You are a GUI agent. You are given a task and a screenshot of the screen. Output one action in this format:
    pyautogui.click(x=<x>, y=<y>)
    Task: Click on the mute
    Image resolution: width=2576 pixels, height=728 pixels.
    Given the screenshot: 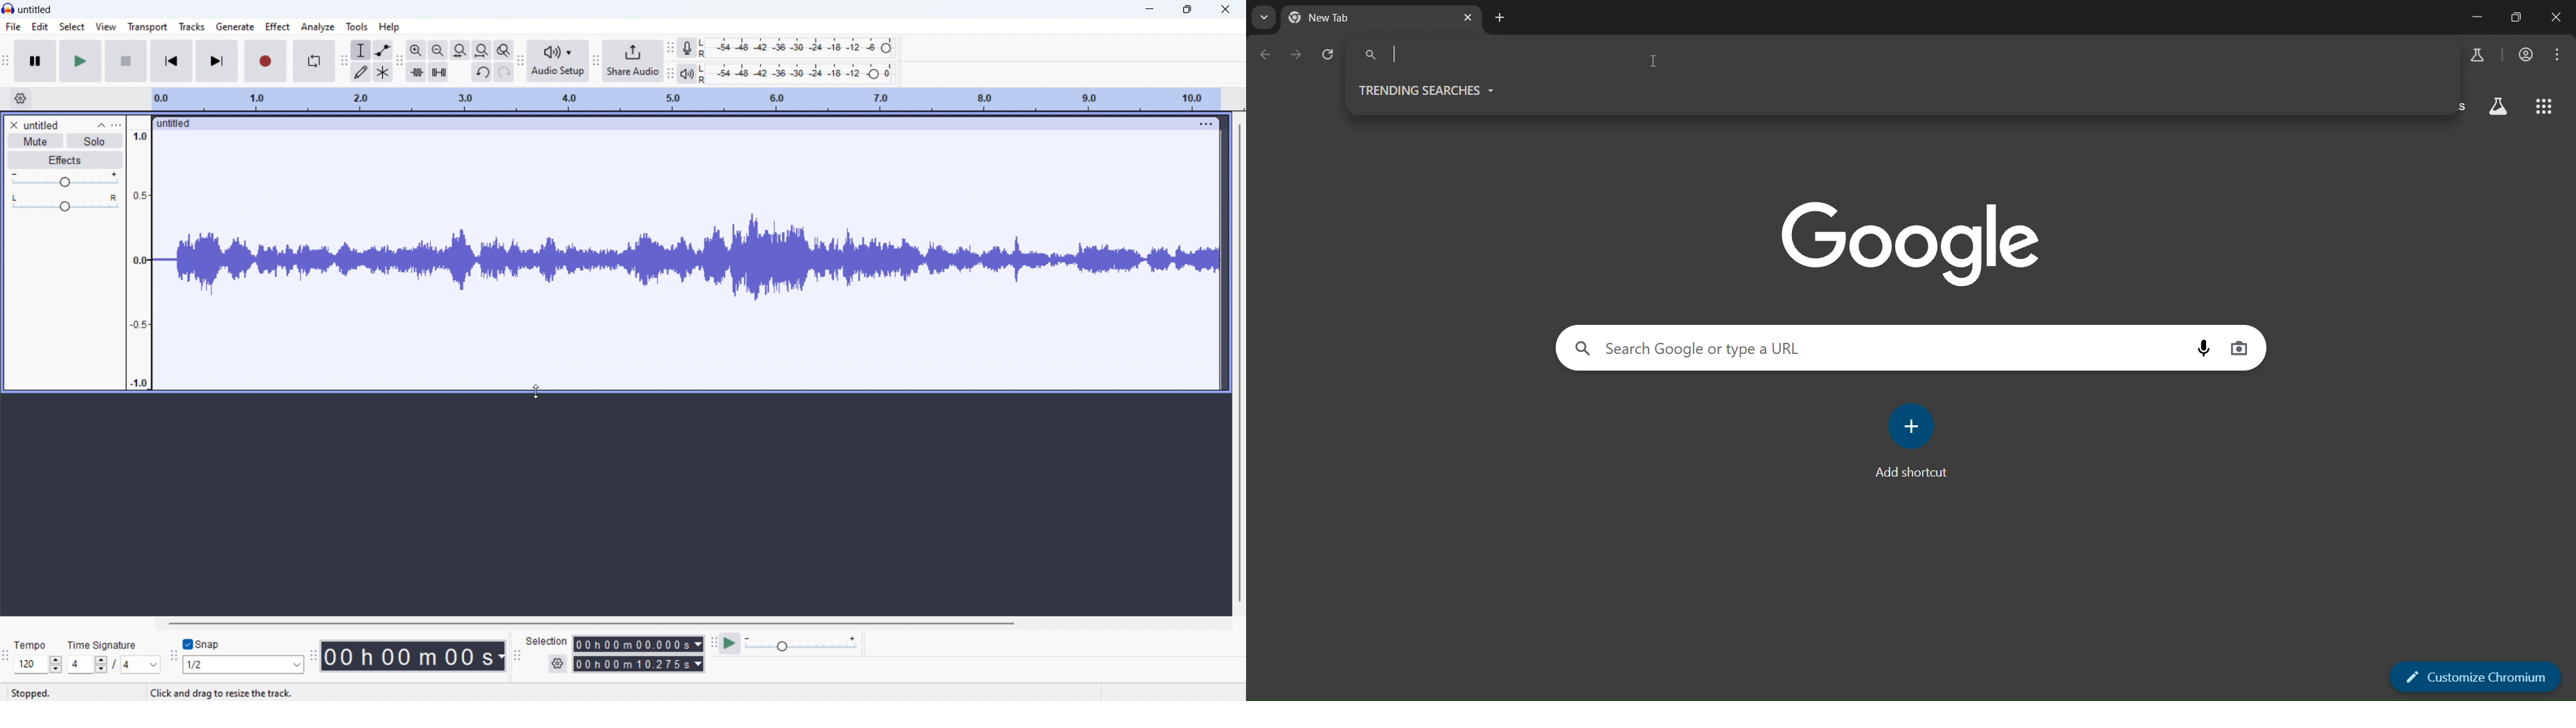 What is the action you would take?
    pyautogui.click(x=35, y=140)
    